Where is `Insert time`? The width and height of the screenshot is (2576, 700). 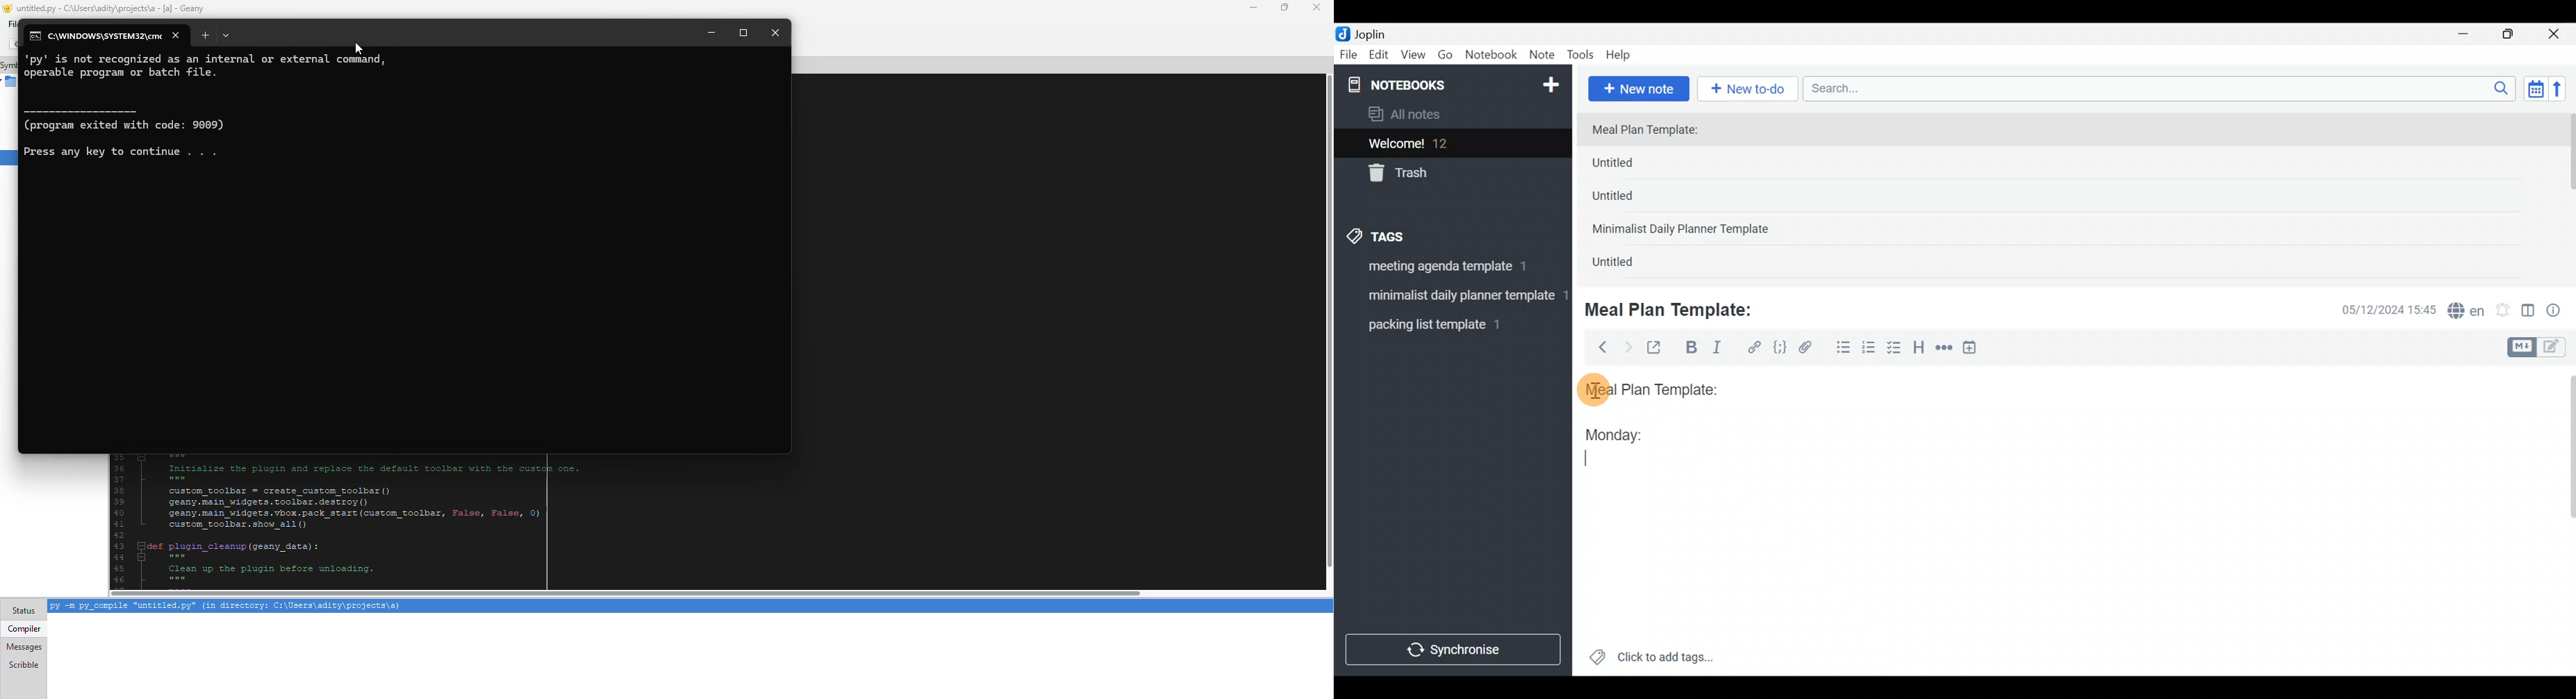 Insert time is located at coordinates (1976, 350).